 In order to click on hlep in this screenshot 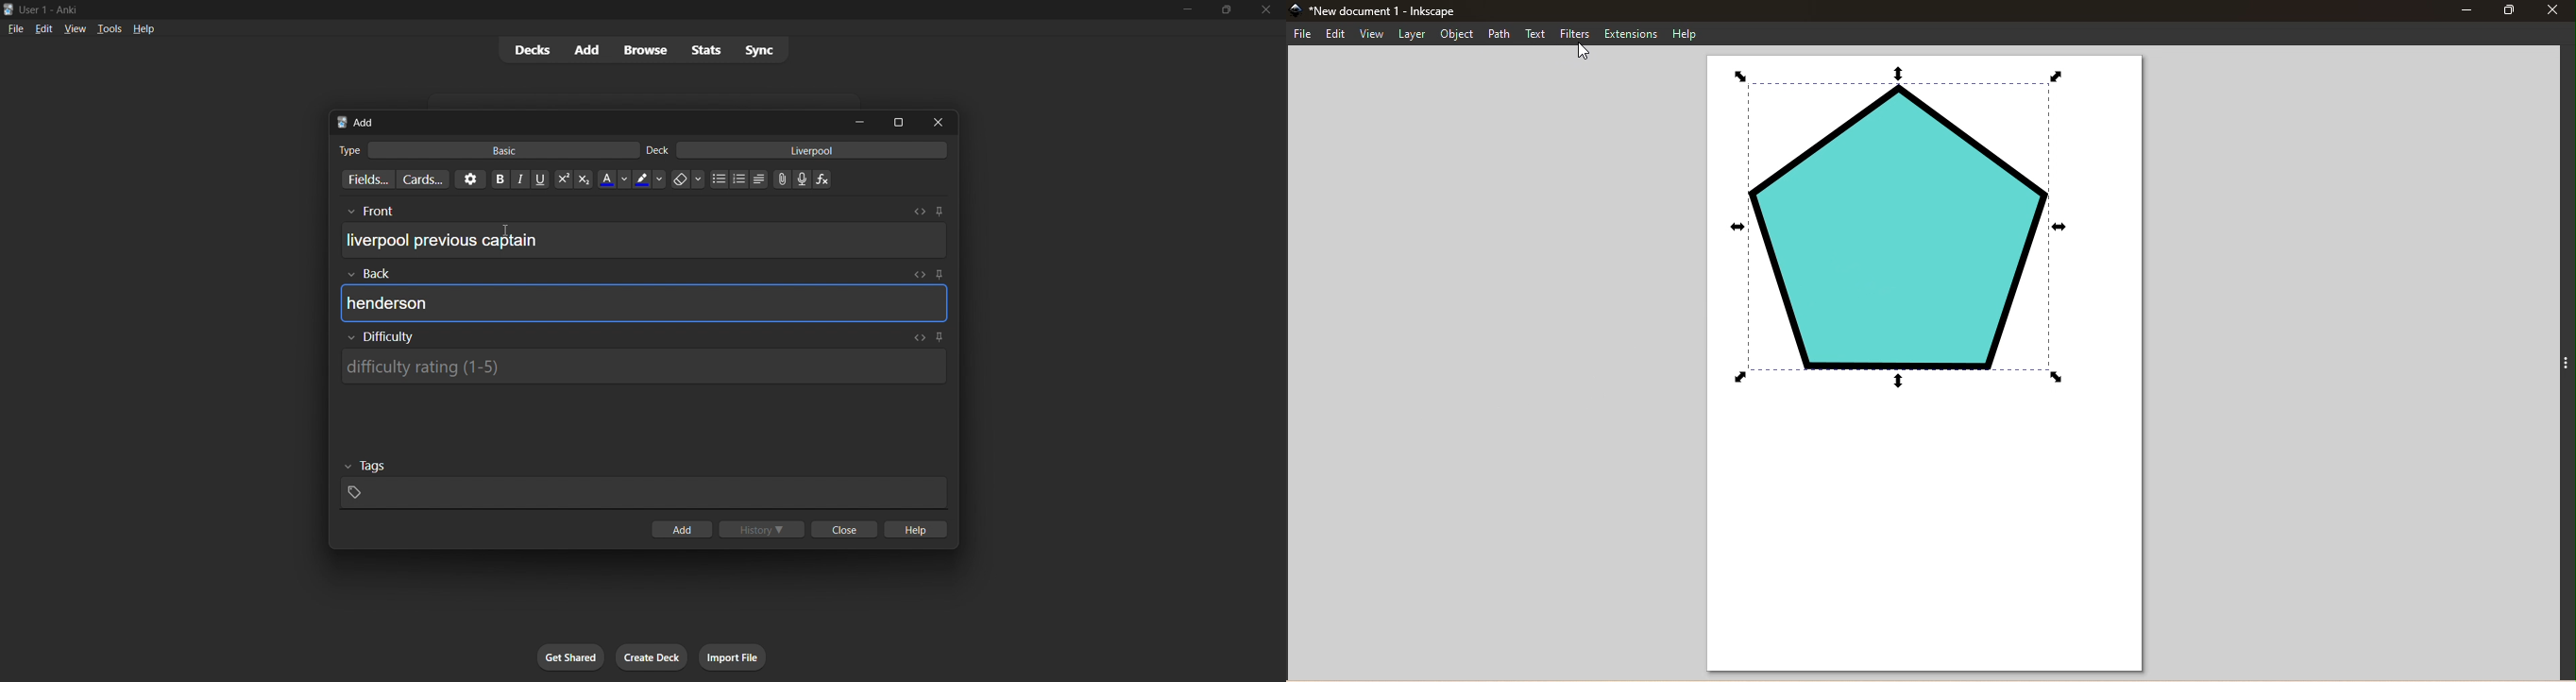, I will do `click(918, 530)`.